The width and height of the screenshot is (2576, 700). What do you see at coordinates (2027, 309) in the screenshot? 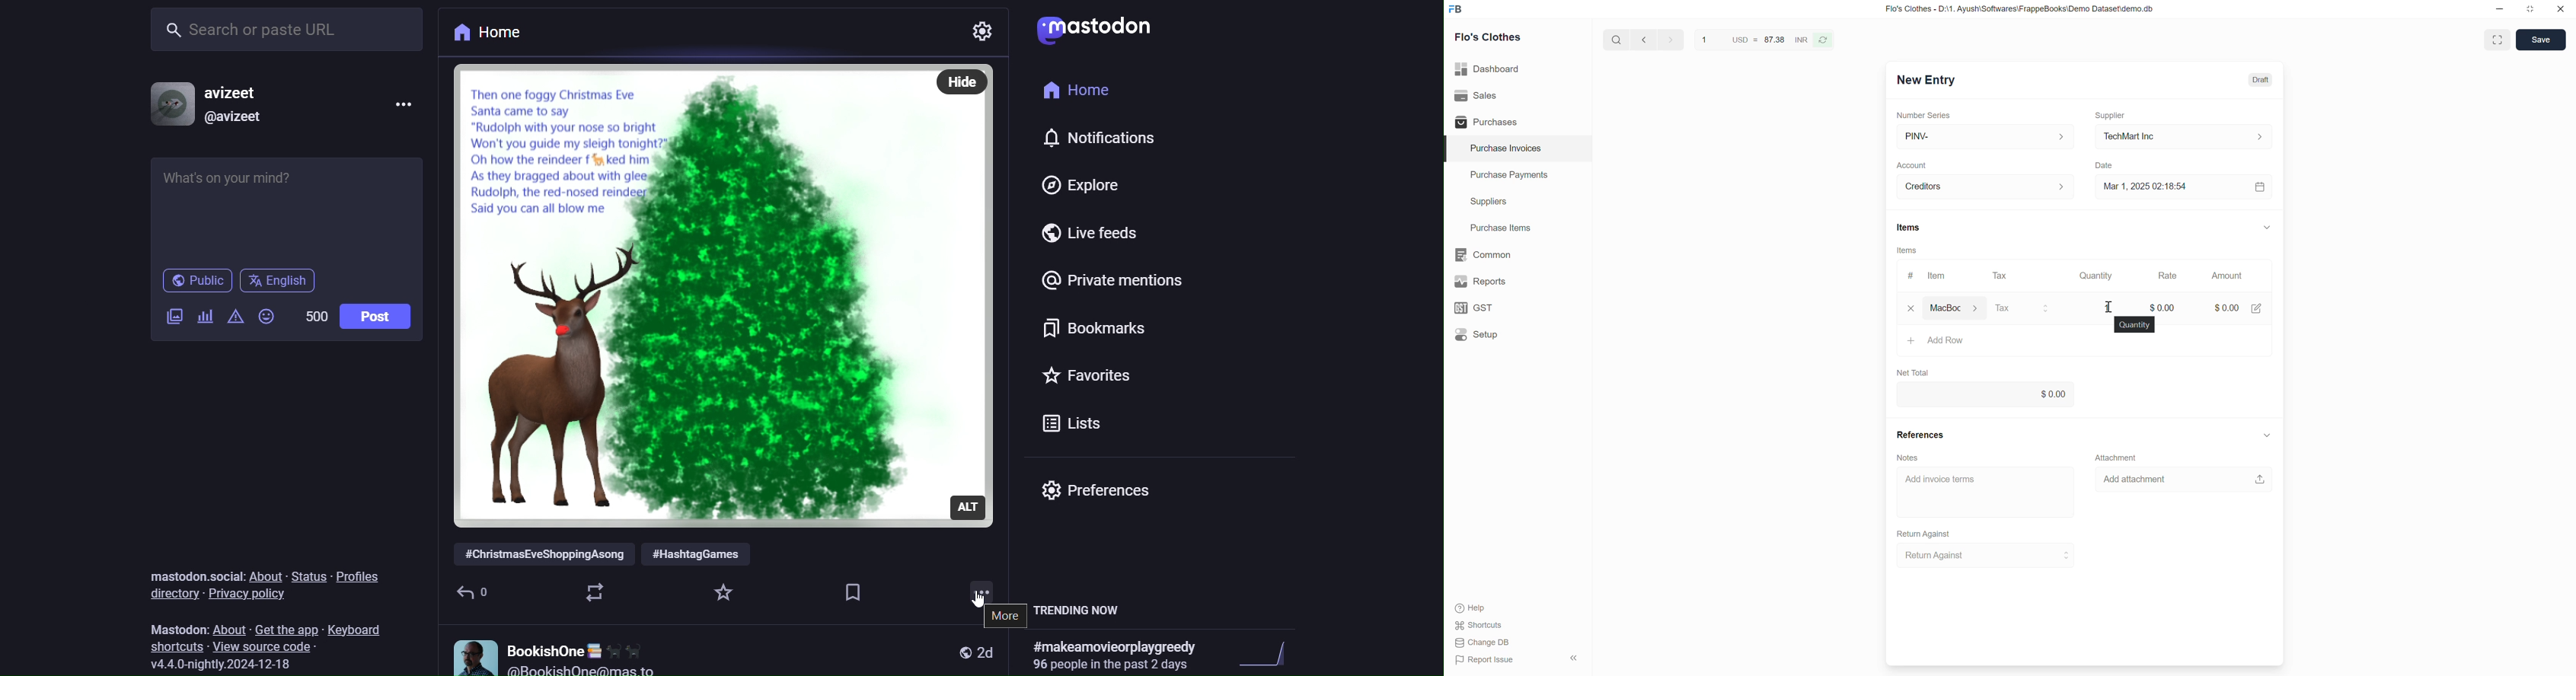
I see `Tax` at bounding box center [2027, 309].